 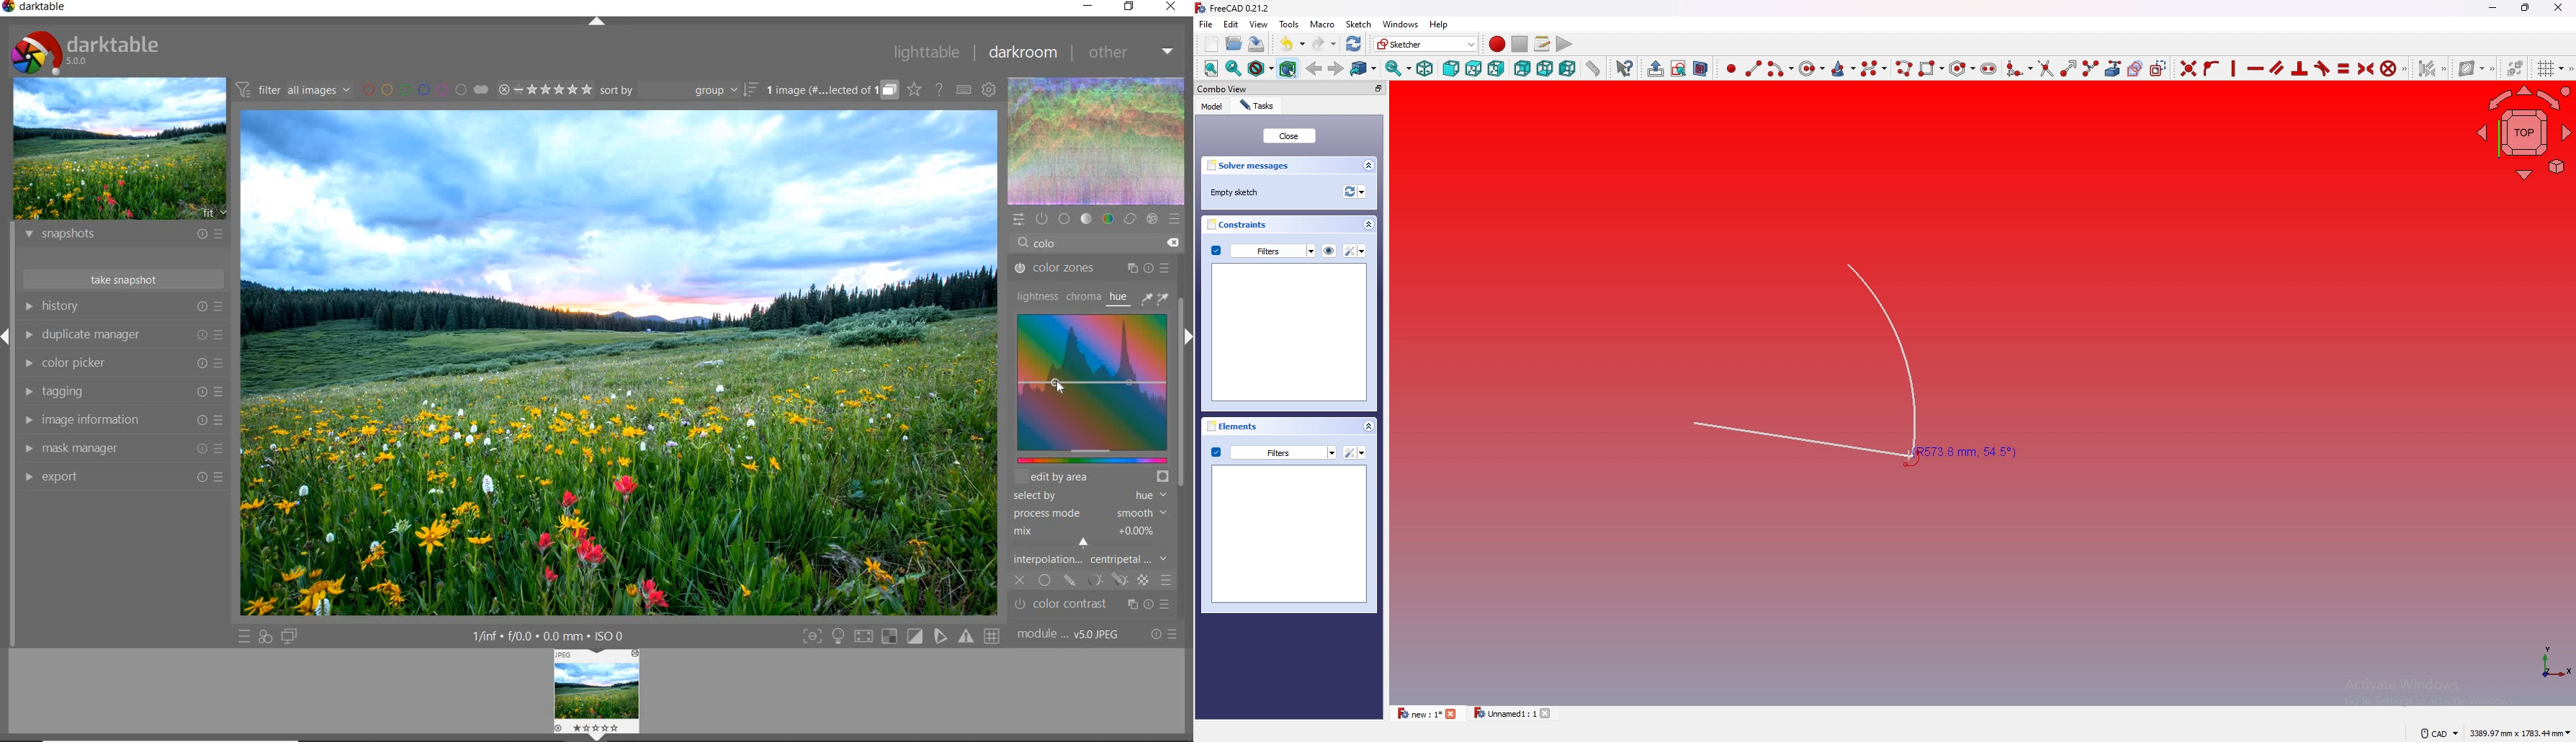 What do you see at coordinates (123, 362) in the screenshot?
I see `color picker` at bounding box center [123, 362].